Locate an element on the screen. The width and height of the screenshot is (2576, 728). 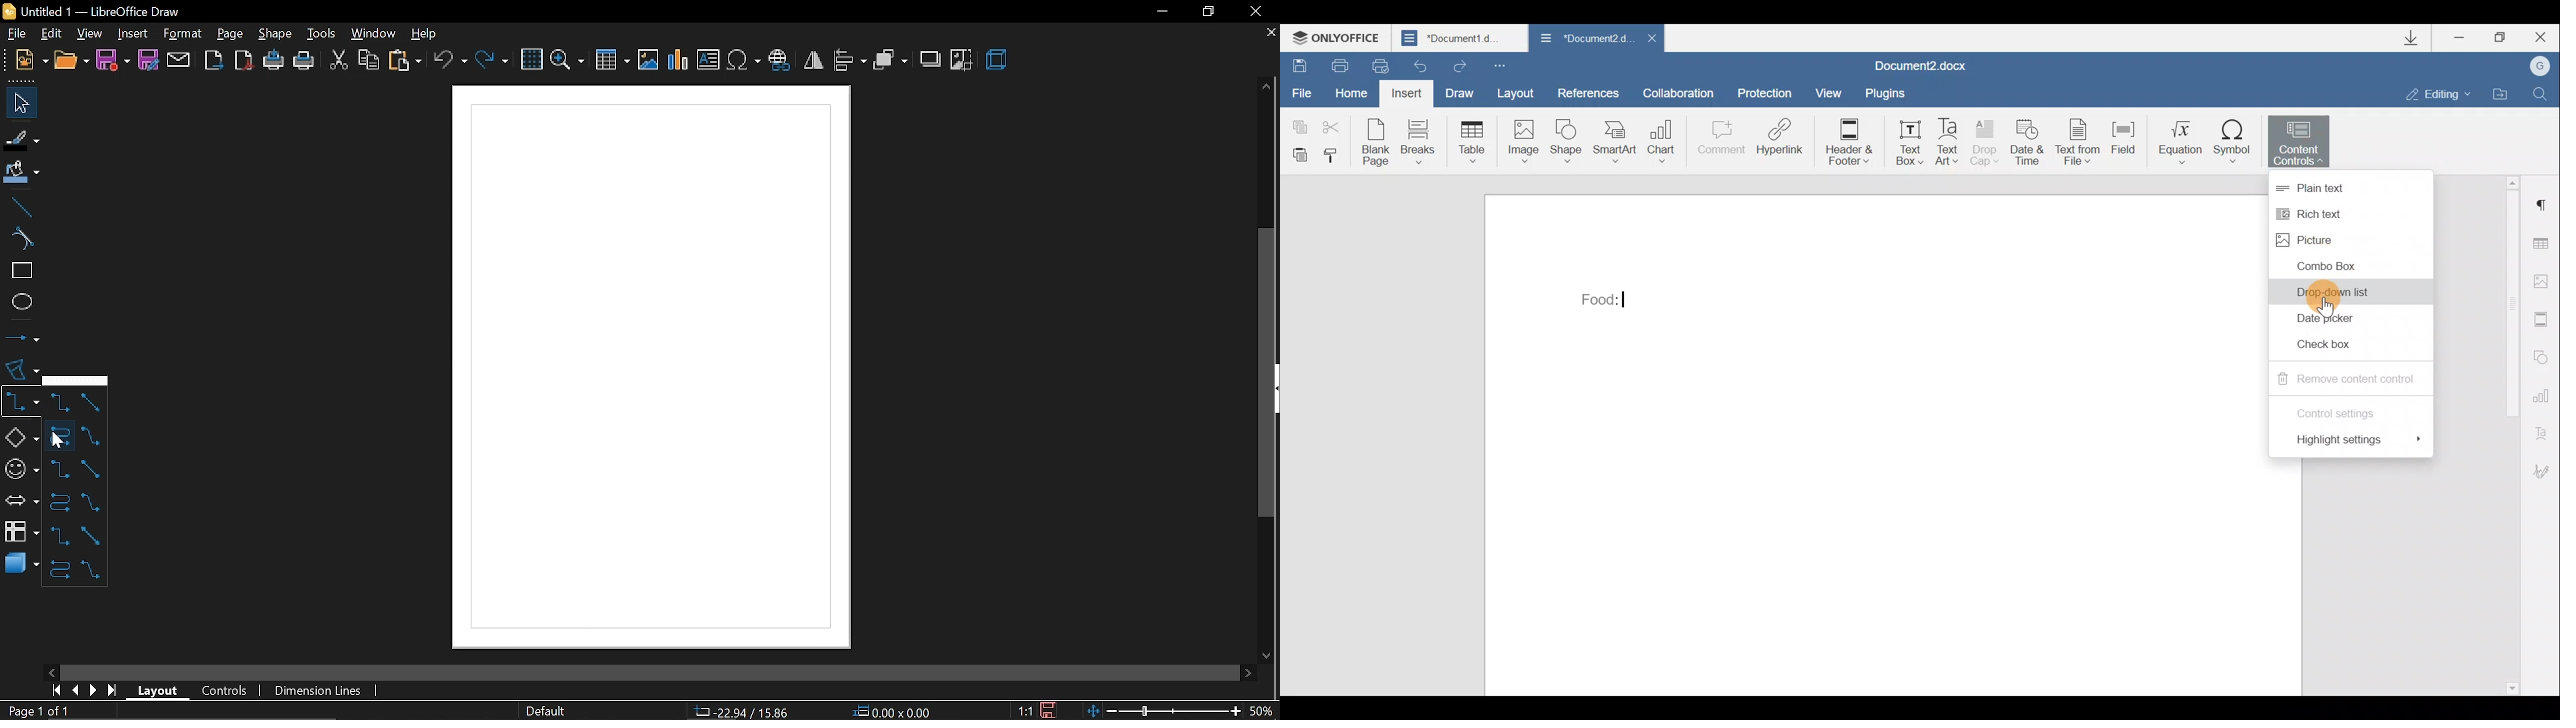
ellipse is located at coordinates (18, 300).